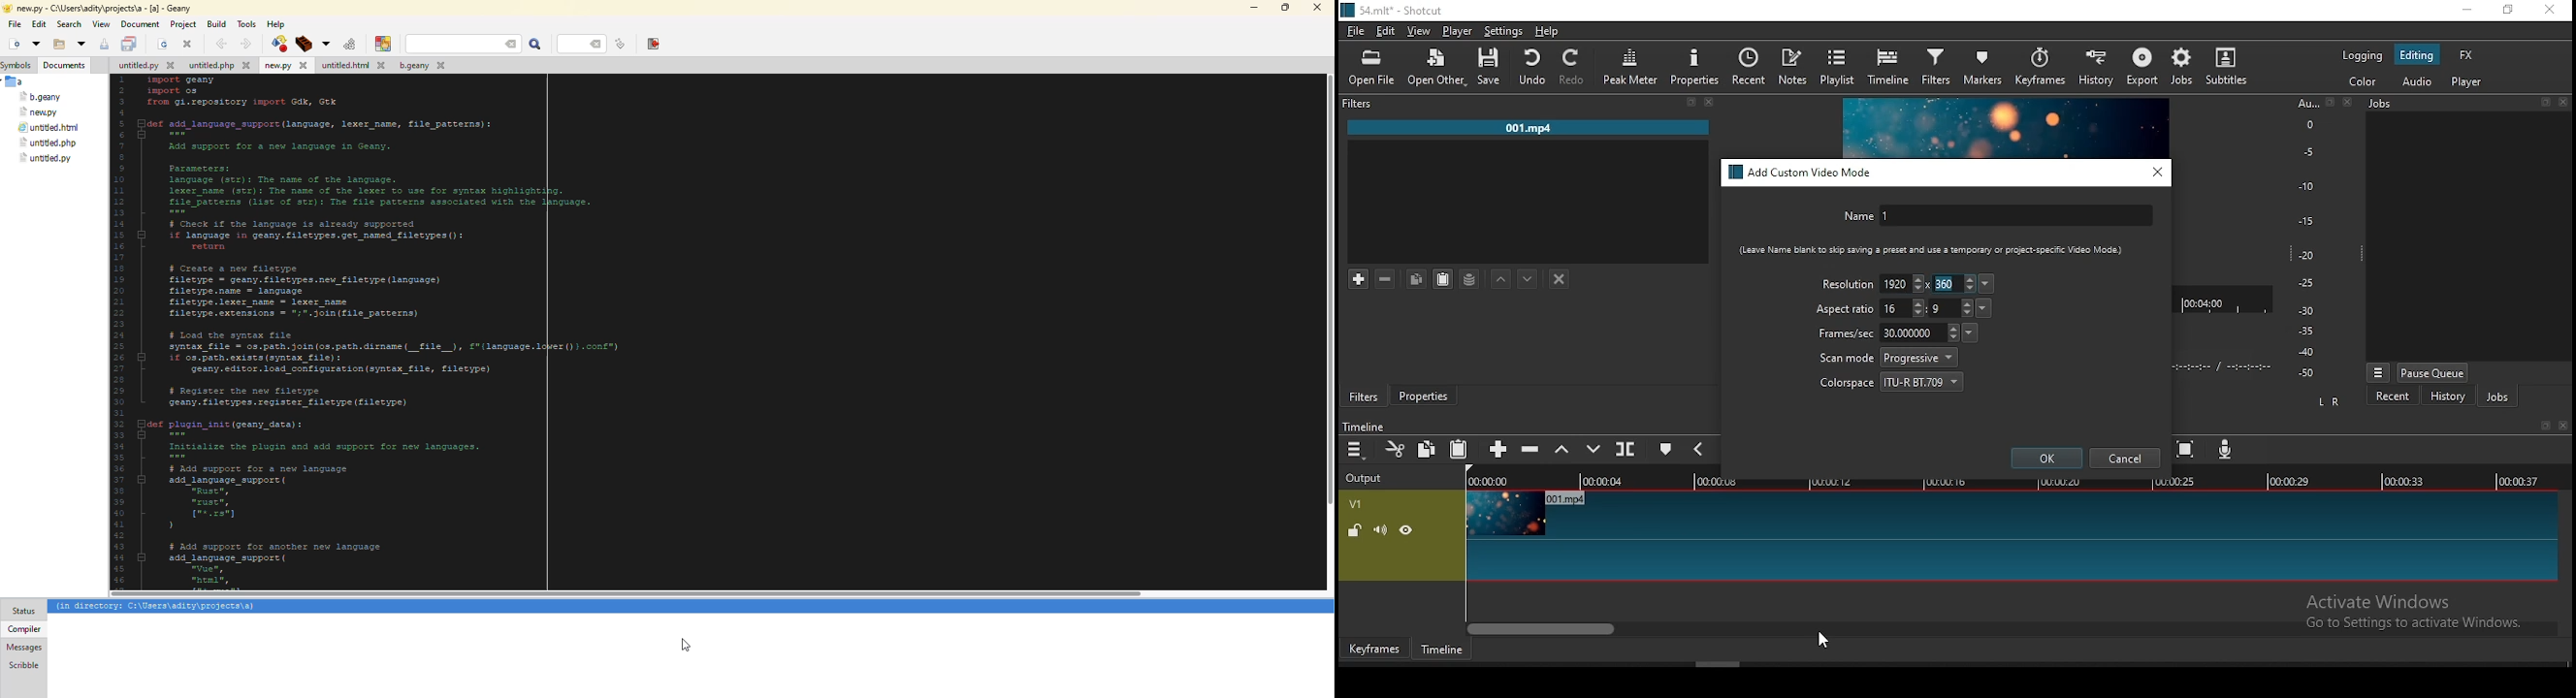 The height and width of the screenshot is (700, 2576). I want to click on -20, so click(2306, 255).